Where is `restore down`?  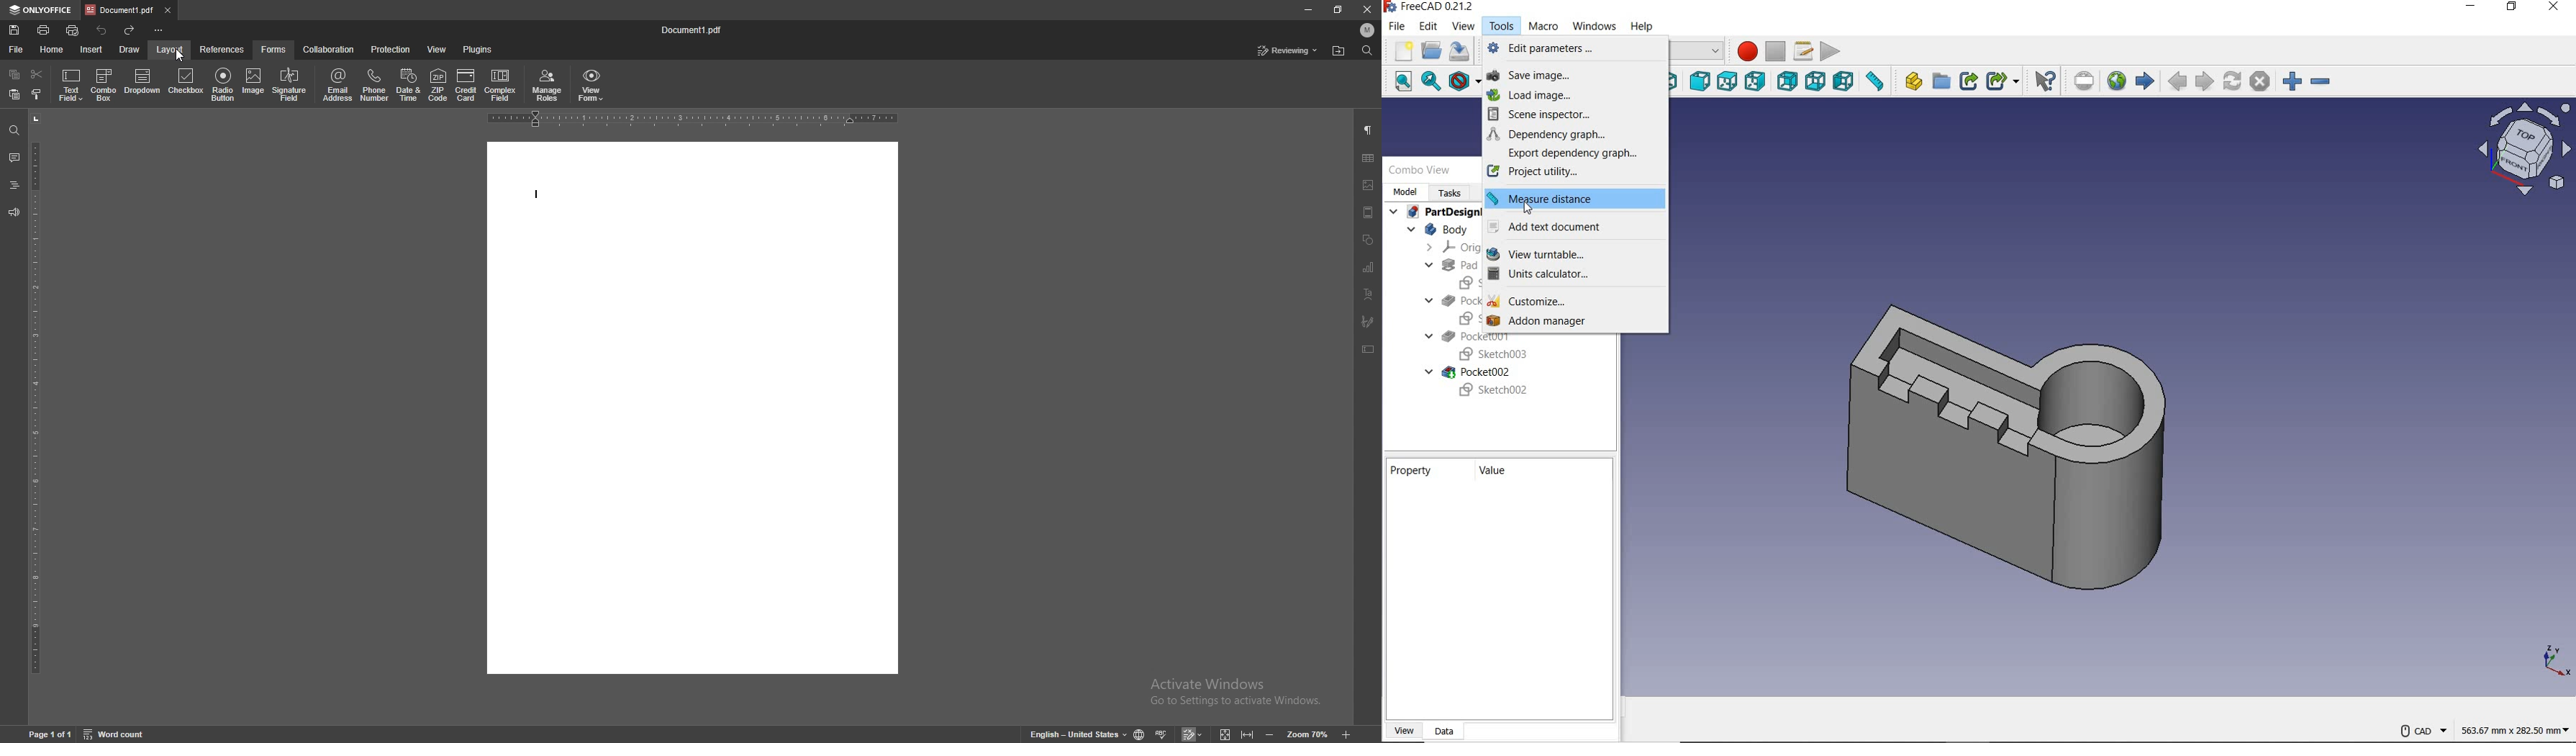
restore down is located at coordinates (2518, 9).